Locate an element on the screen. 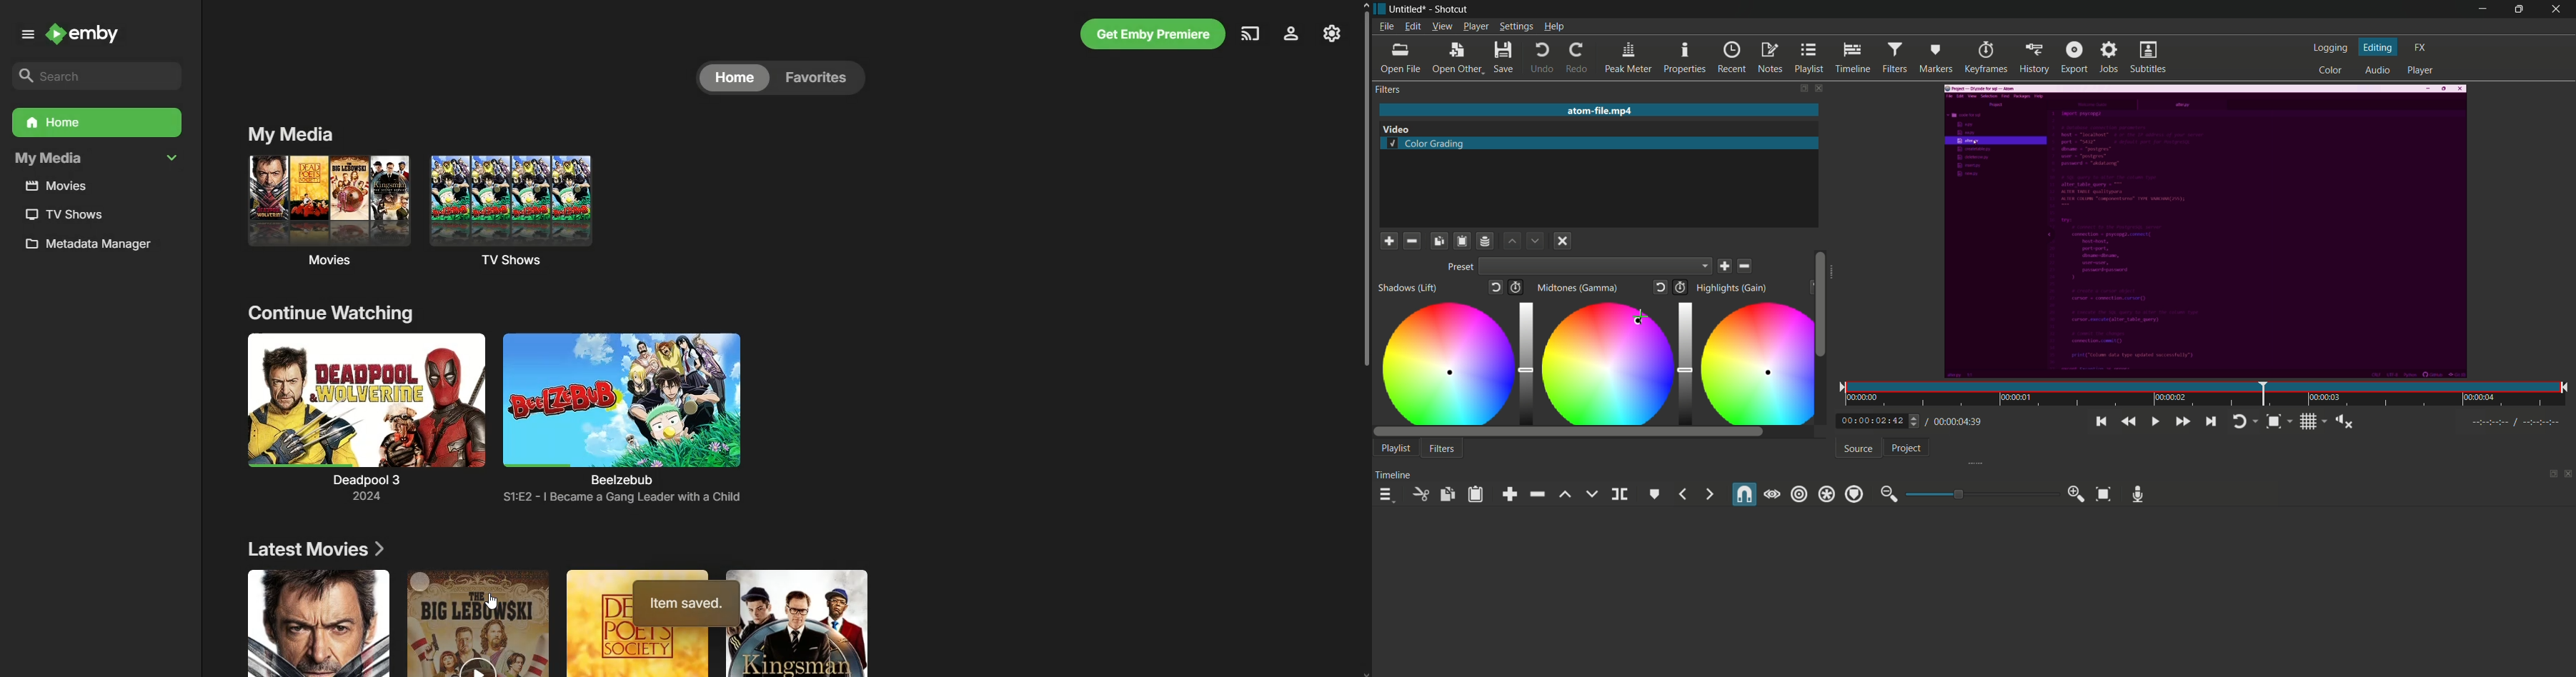 The height and width of the screenshot is (700, 2576). toggle play or pause is located at coordinates (2156, 422).